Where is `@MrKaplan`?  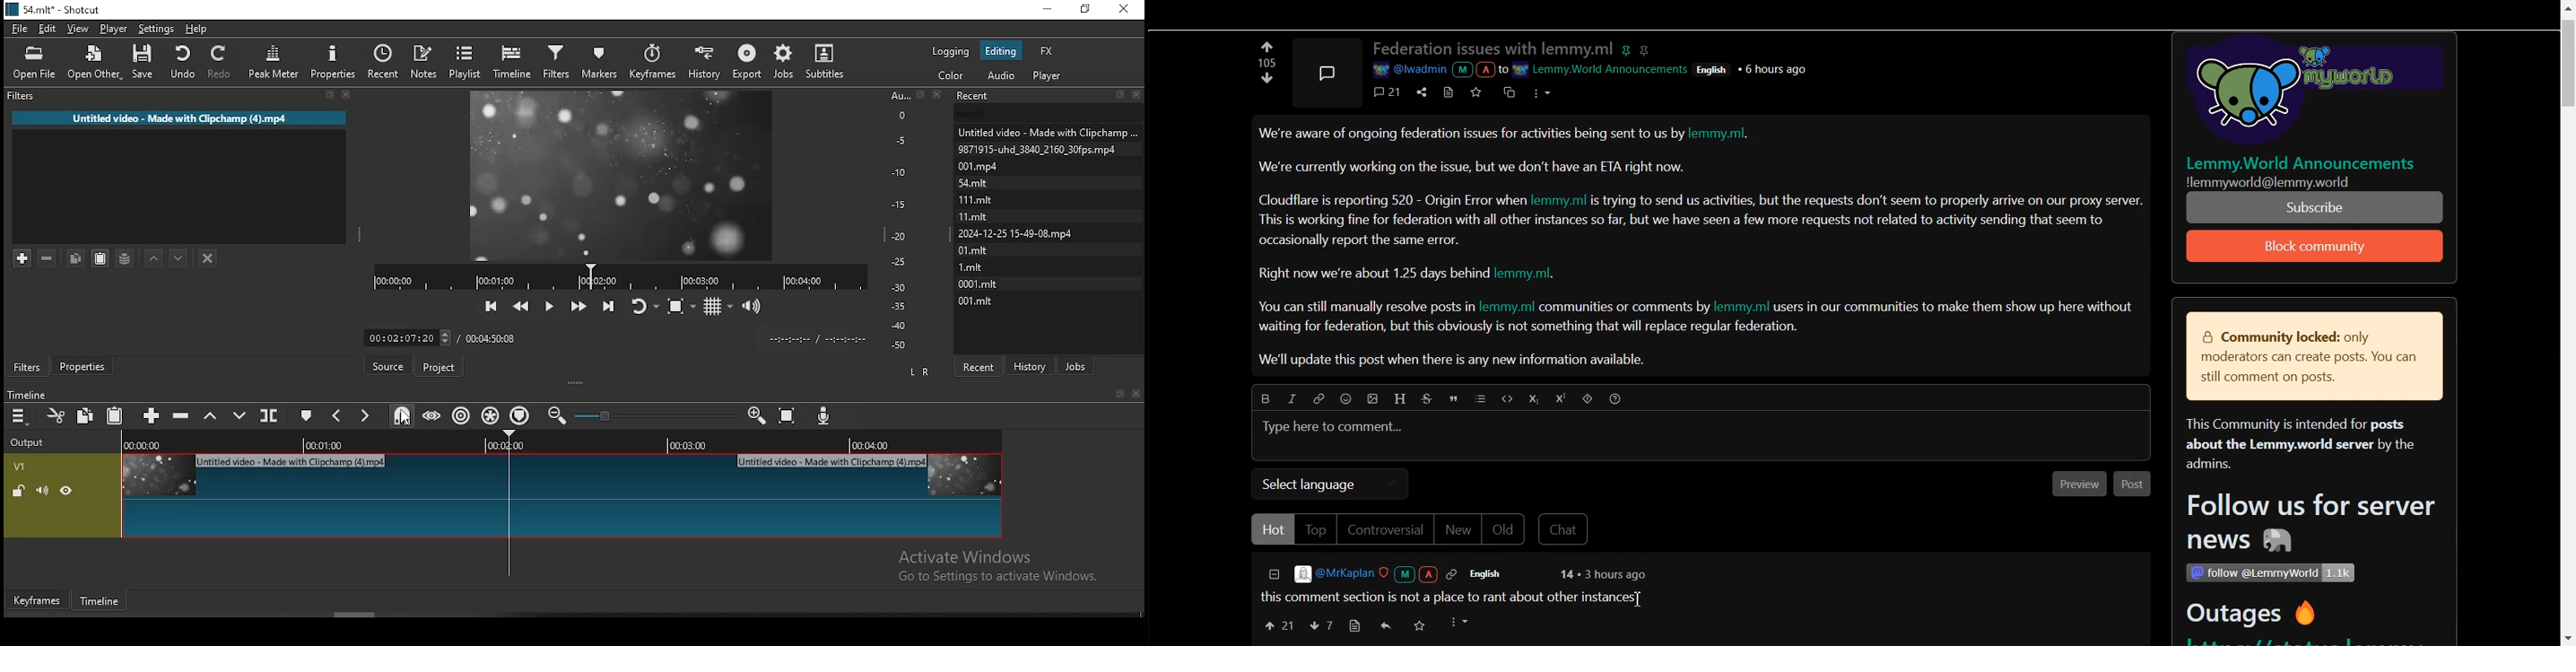
@MrKaplan is located at coordinates (1377, 574).